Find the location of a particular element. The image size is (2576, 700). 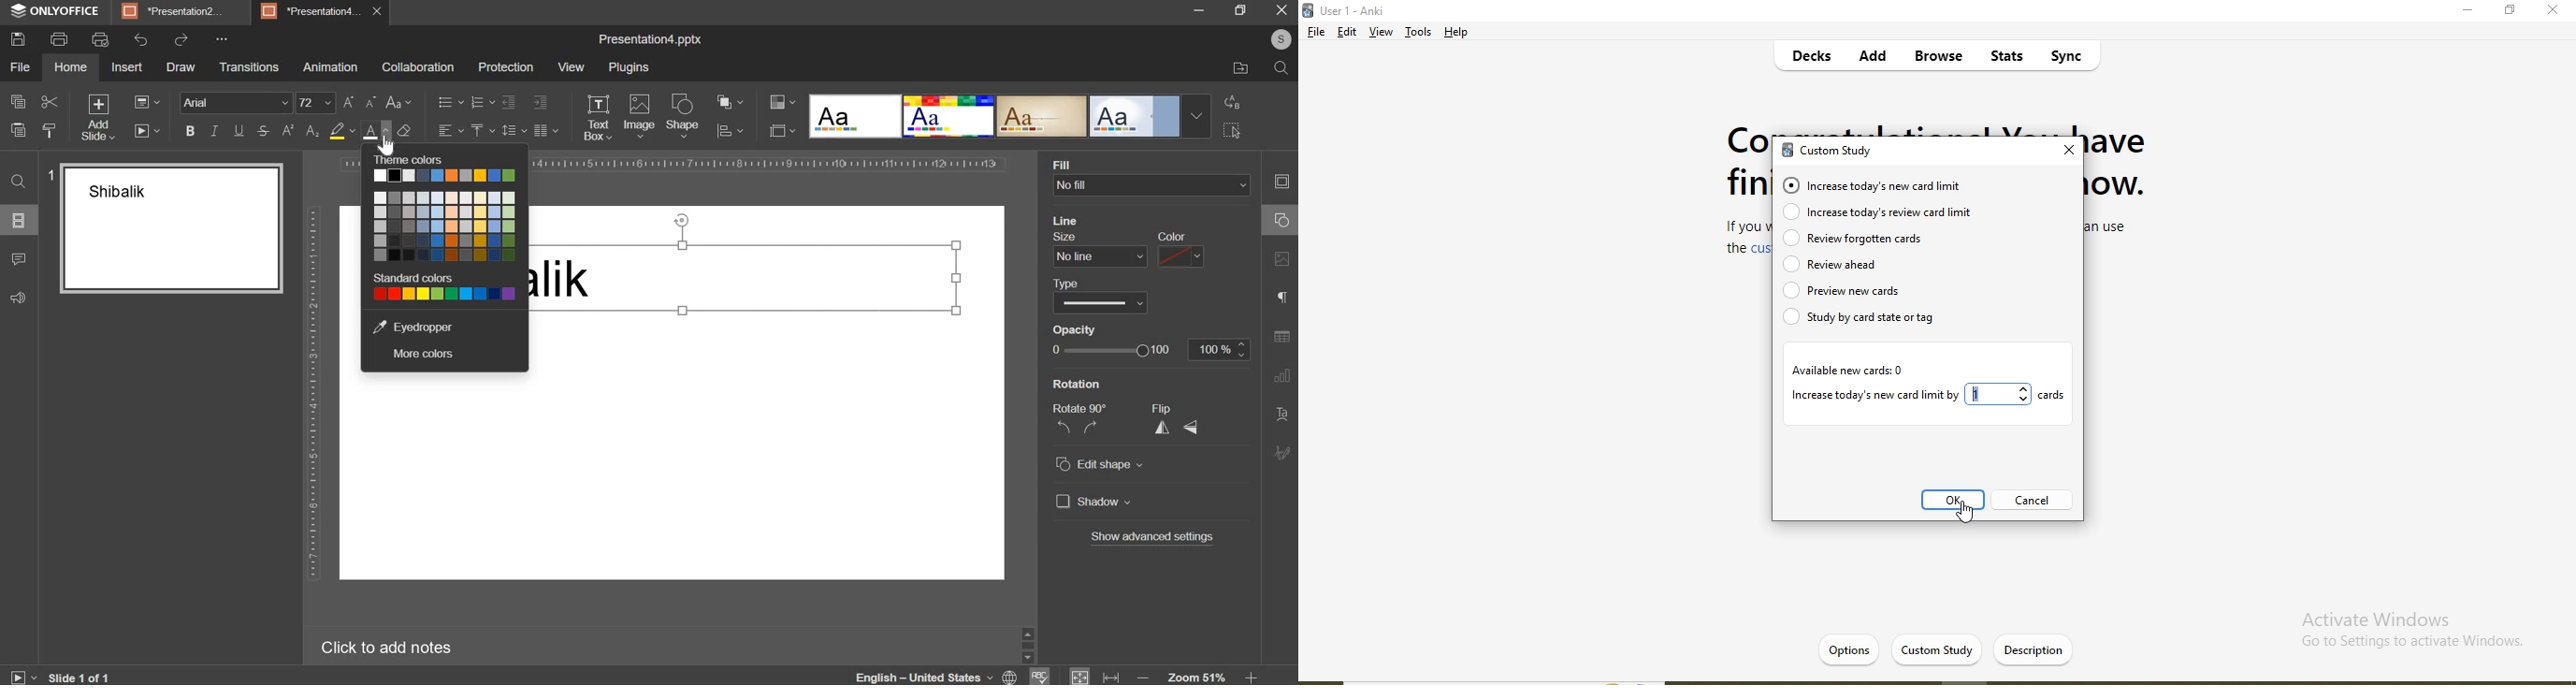

opacity is located at coordinates (1077, 329).